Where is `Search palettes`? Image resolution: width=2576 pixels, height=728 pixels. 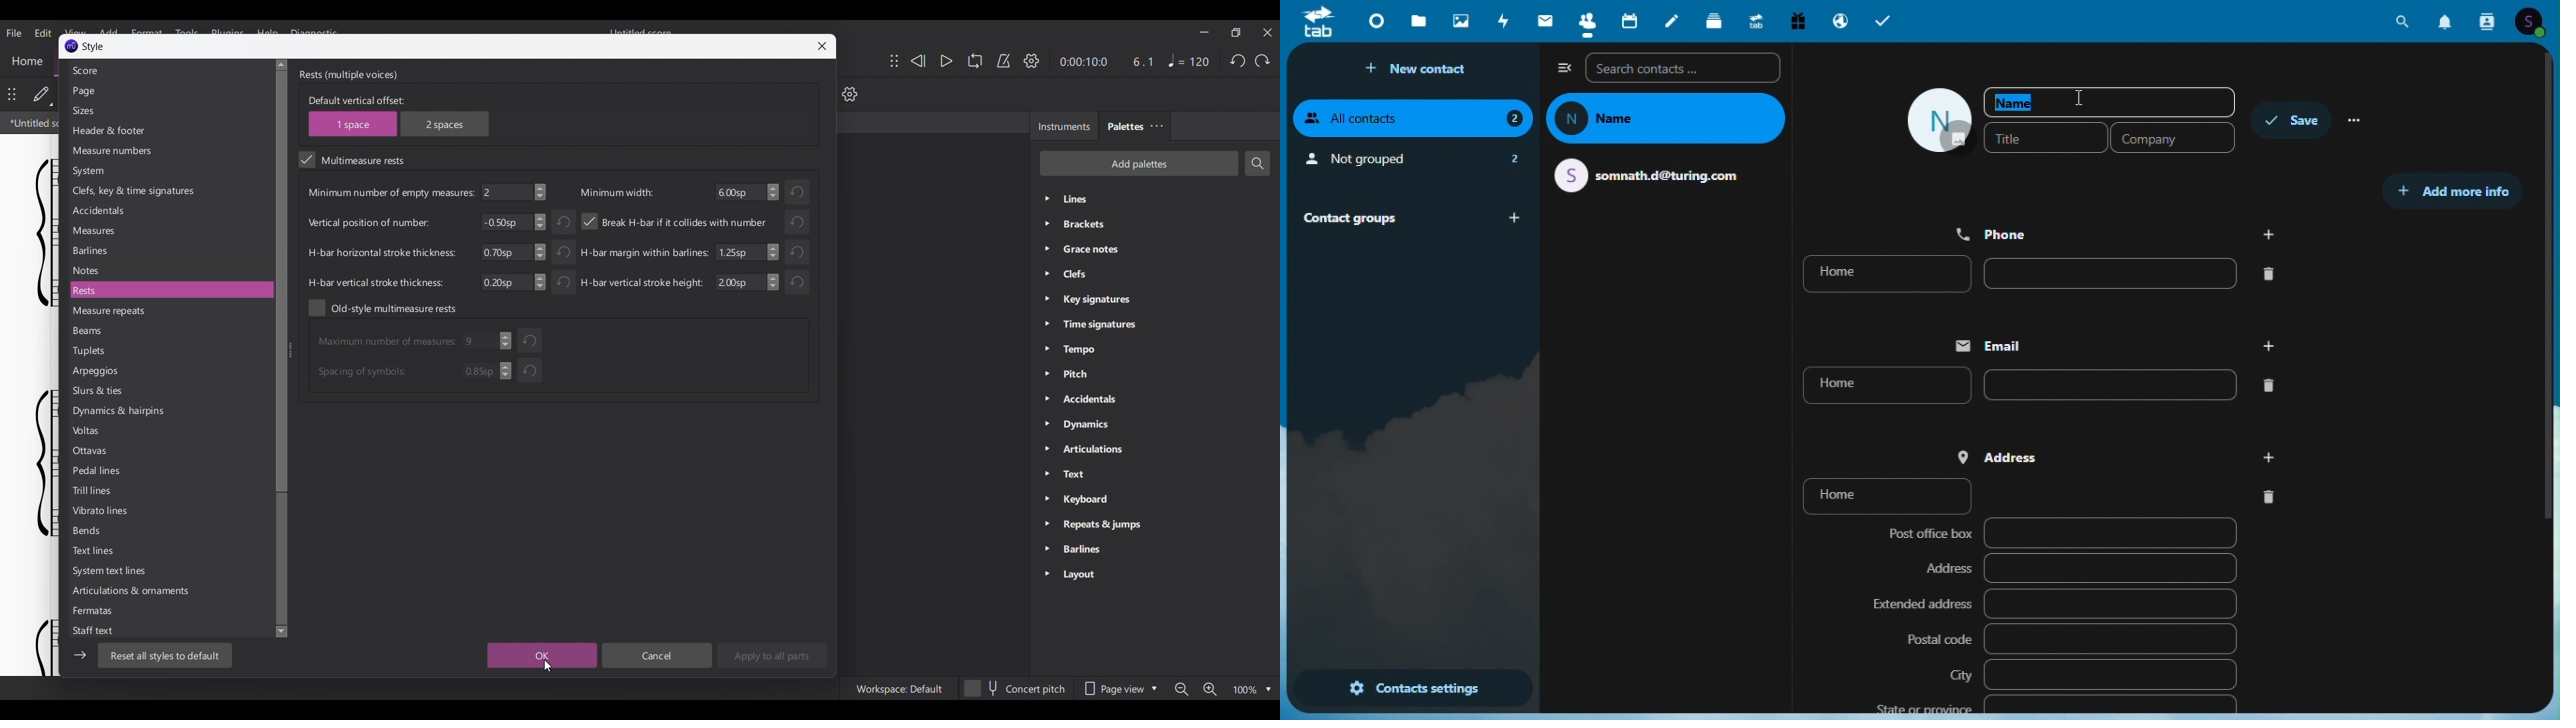 Search palettes is located at coordinates (1257, 163).